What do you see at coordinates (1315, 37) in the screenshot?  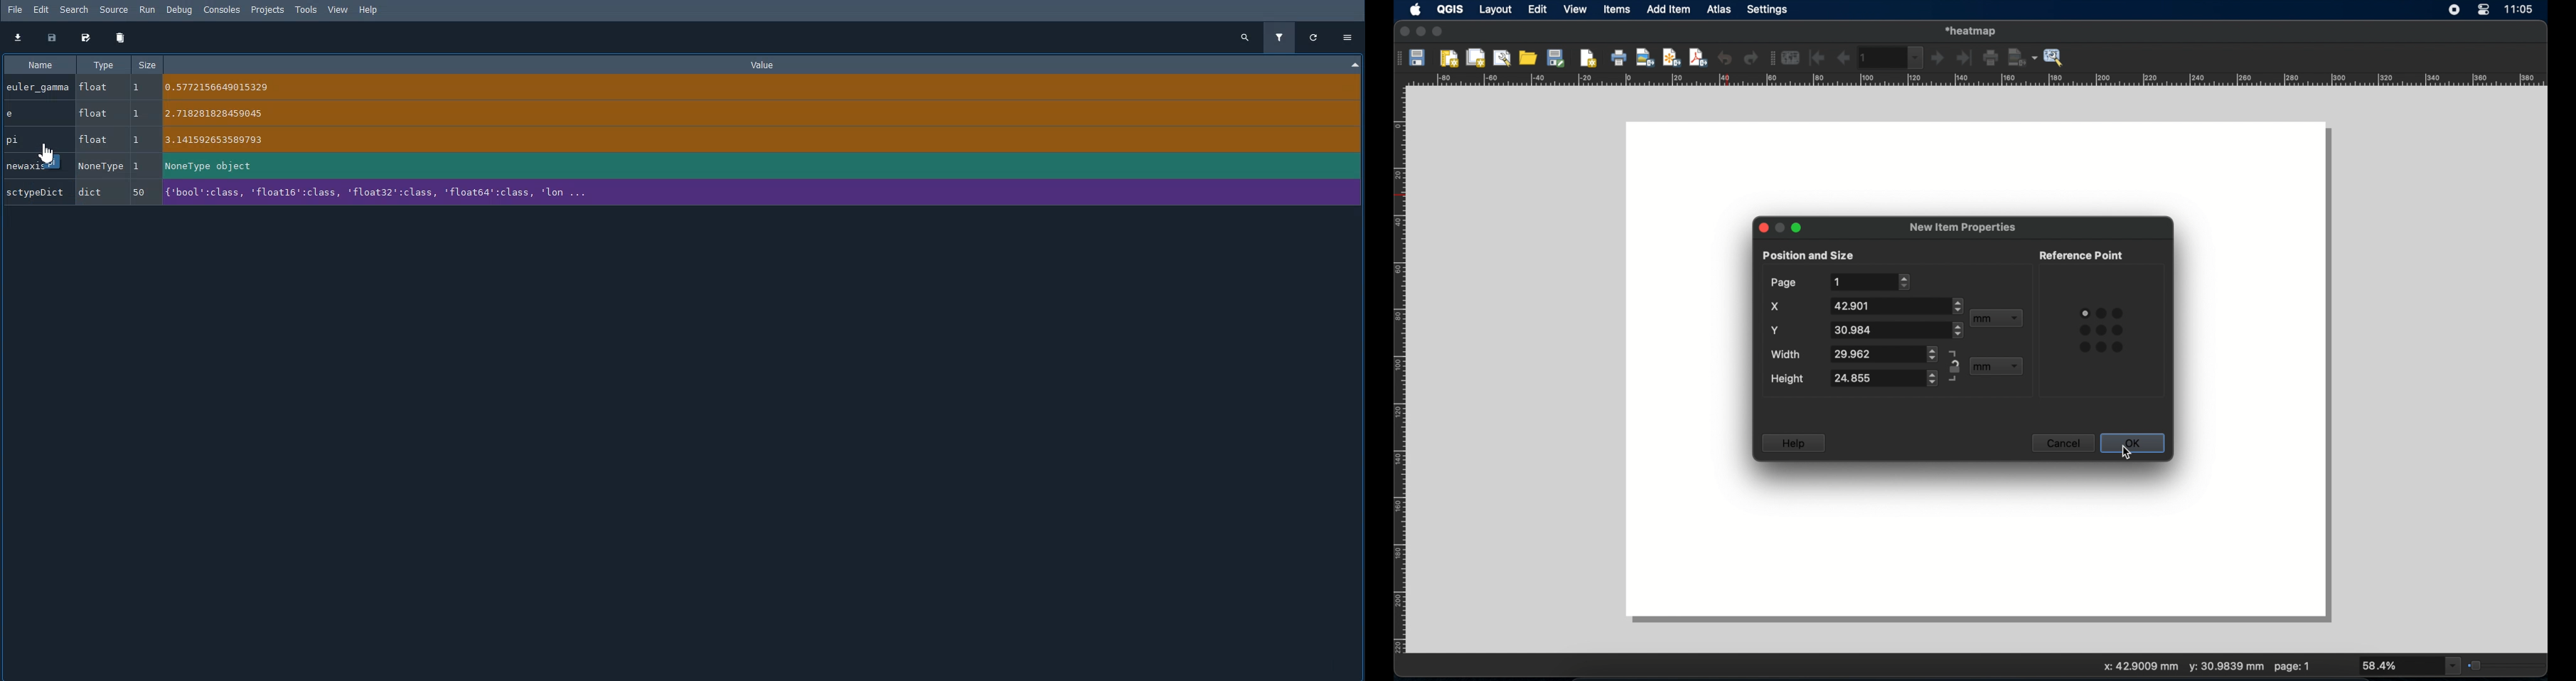 I see `Refresh all variables ` at bounding box center [1315, 37].